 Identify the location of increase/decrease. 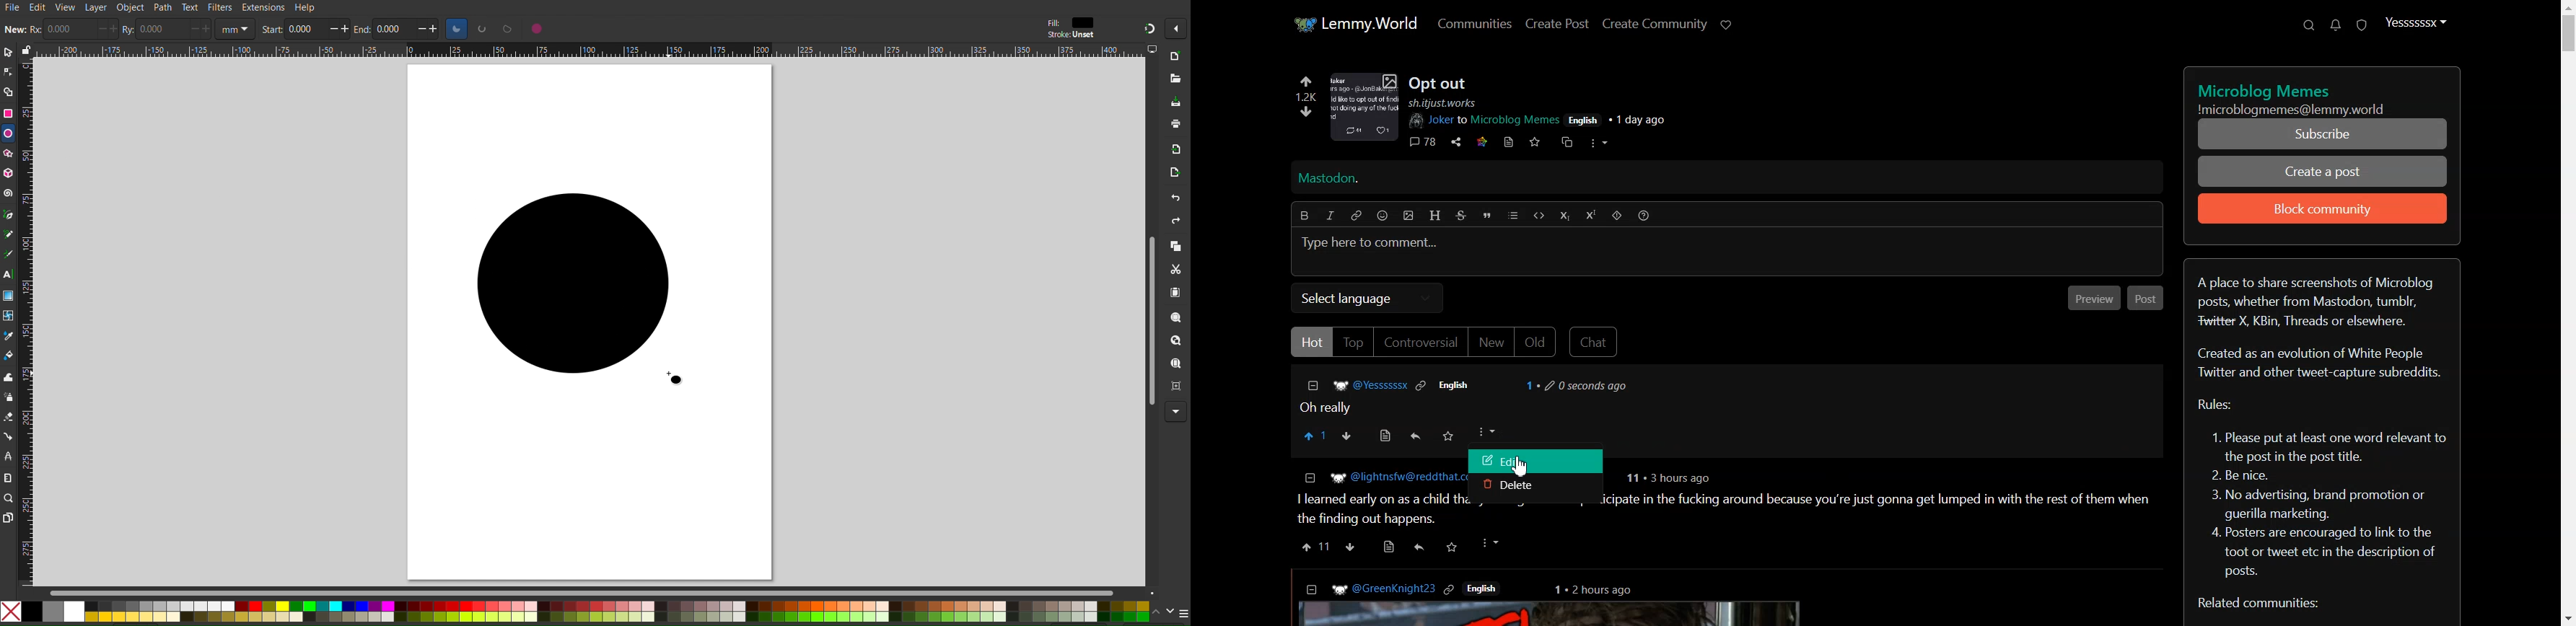
(199, 29).